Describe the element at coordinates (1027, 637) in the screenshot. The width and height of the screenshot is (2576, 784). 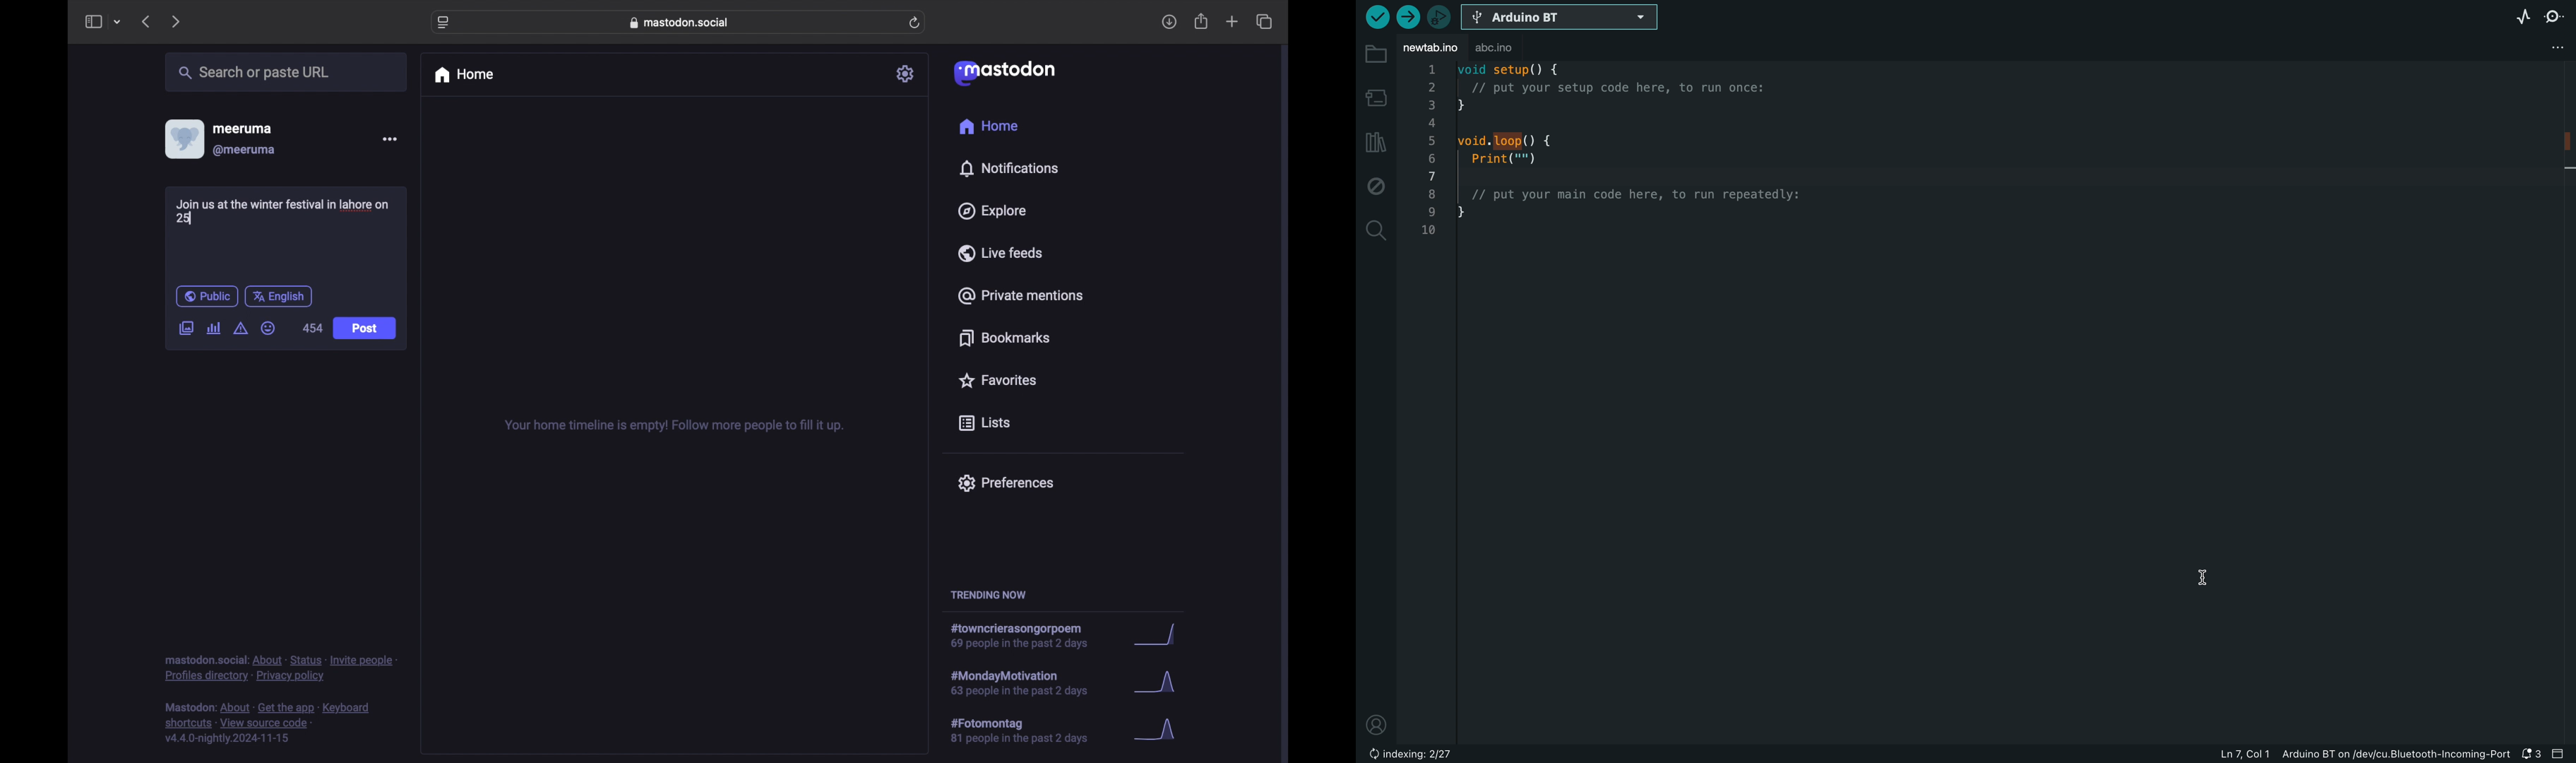
I see `hashtag trend` at that location.